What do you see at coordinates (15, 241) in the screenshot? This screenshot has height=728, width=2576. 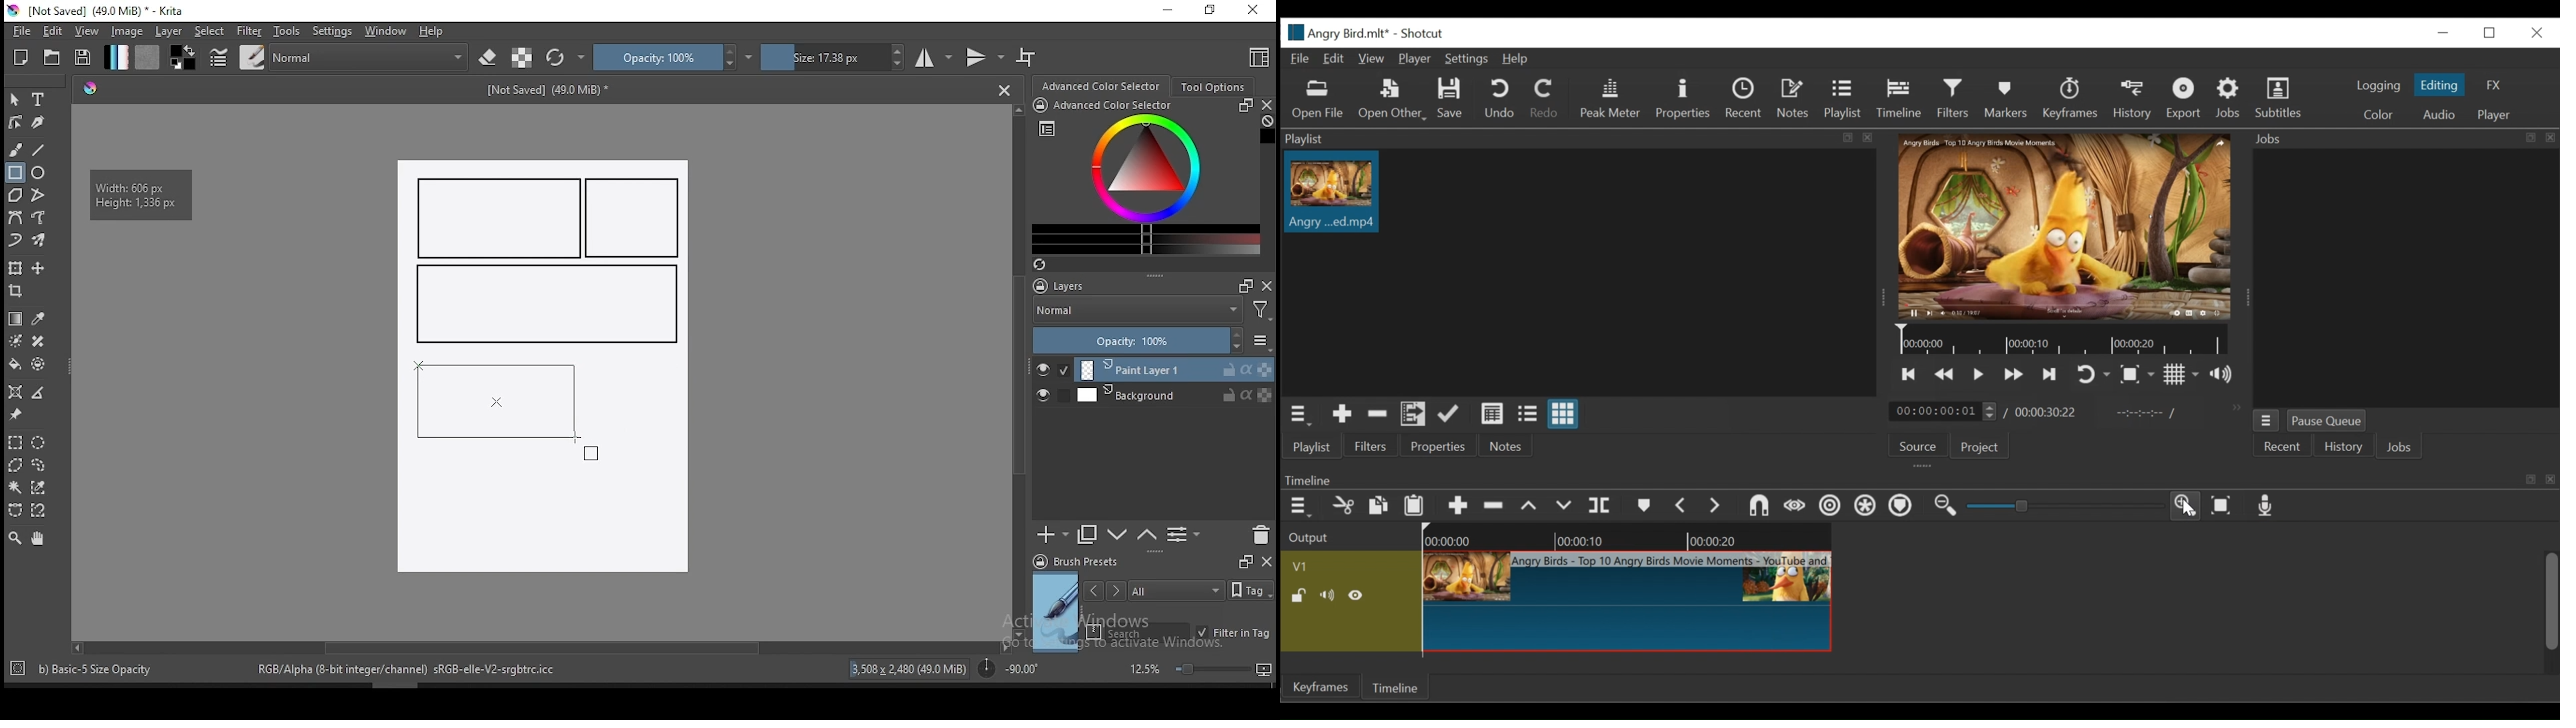 I see `dynamic brush tool` at bounding box center [15, 241].